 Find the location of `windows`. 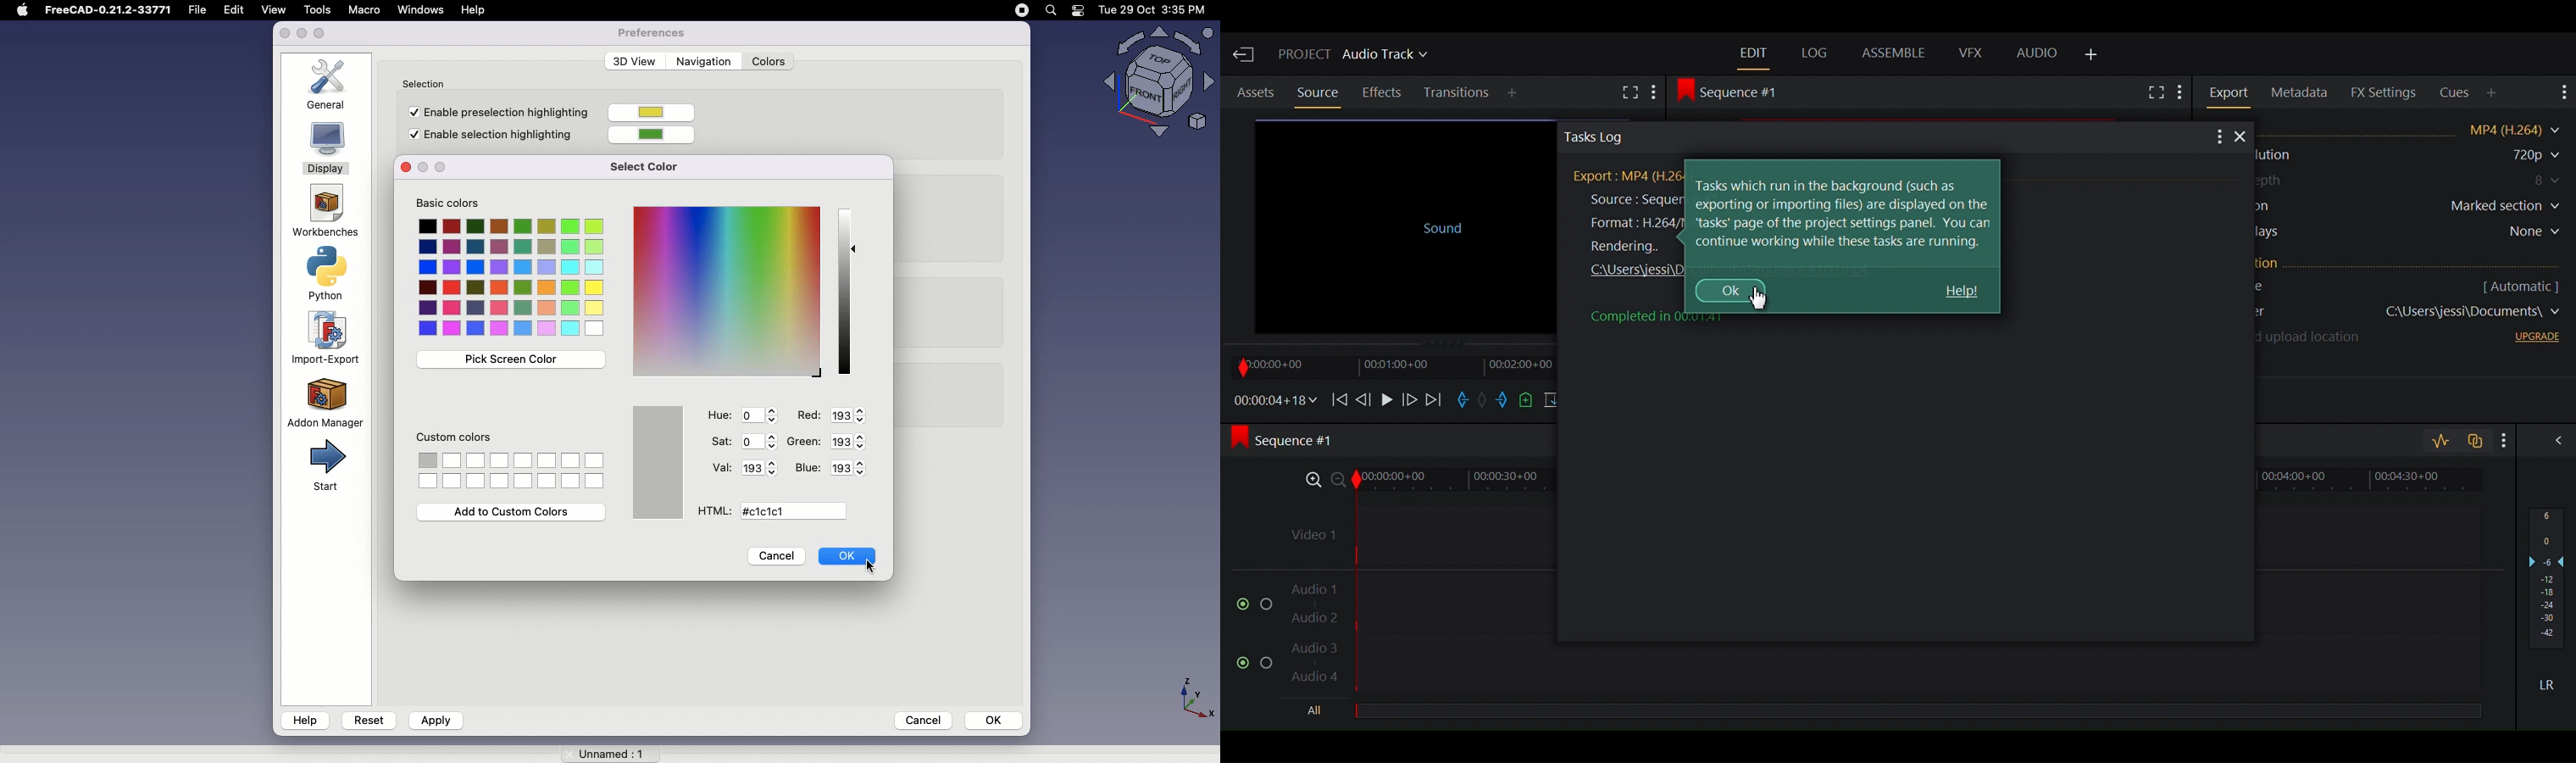

windows is located at coordinates (421, 10).